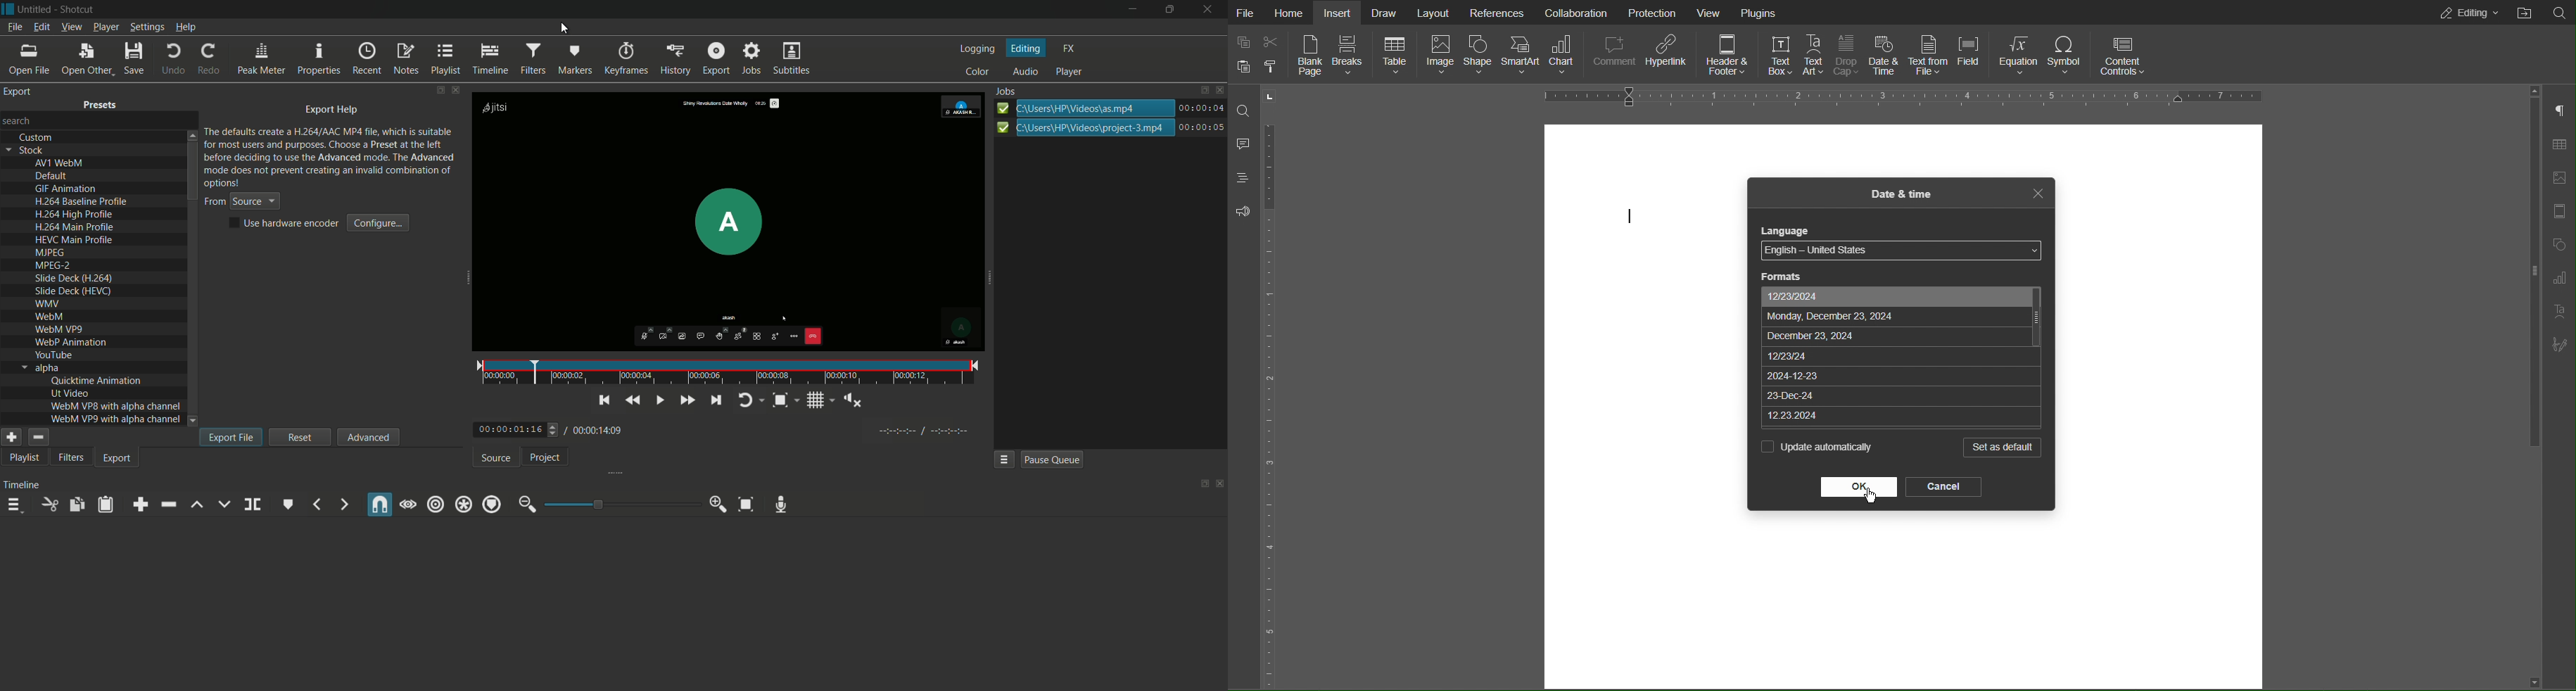  What do you see at coordinates (95, 102) in the screenshot?
I see `Presets` at bounding box center [95, 102].